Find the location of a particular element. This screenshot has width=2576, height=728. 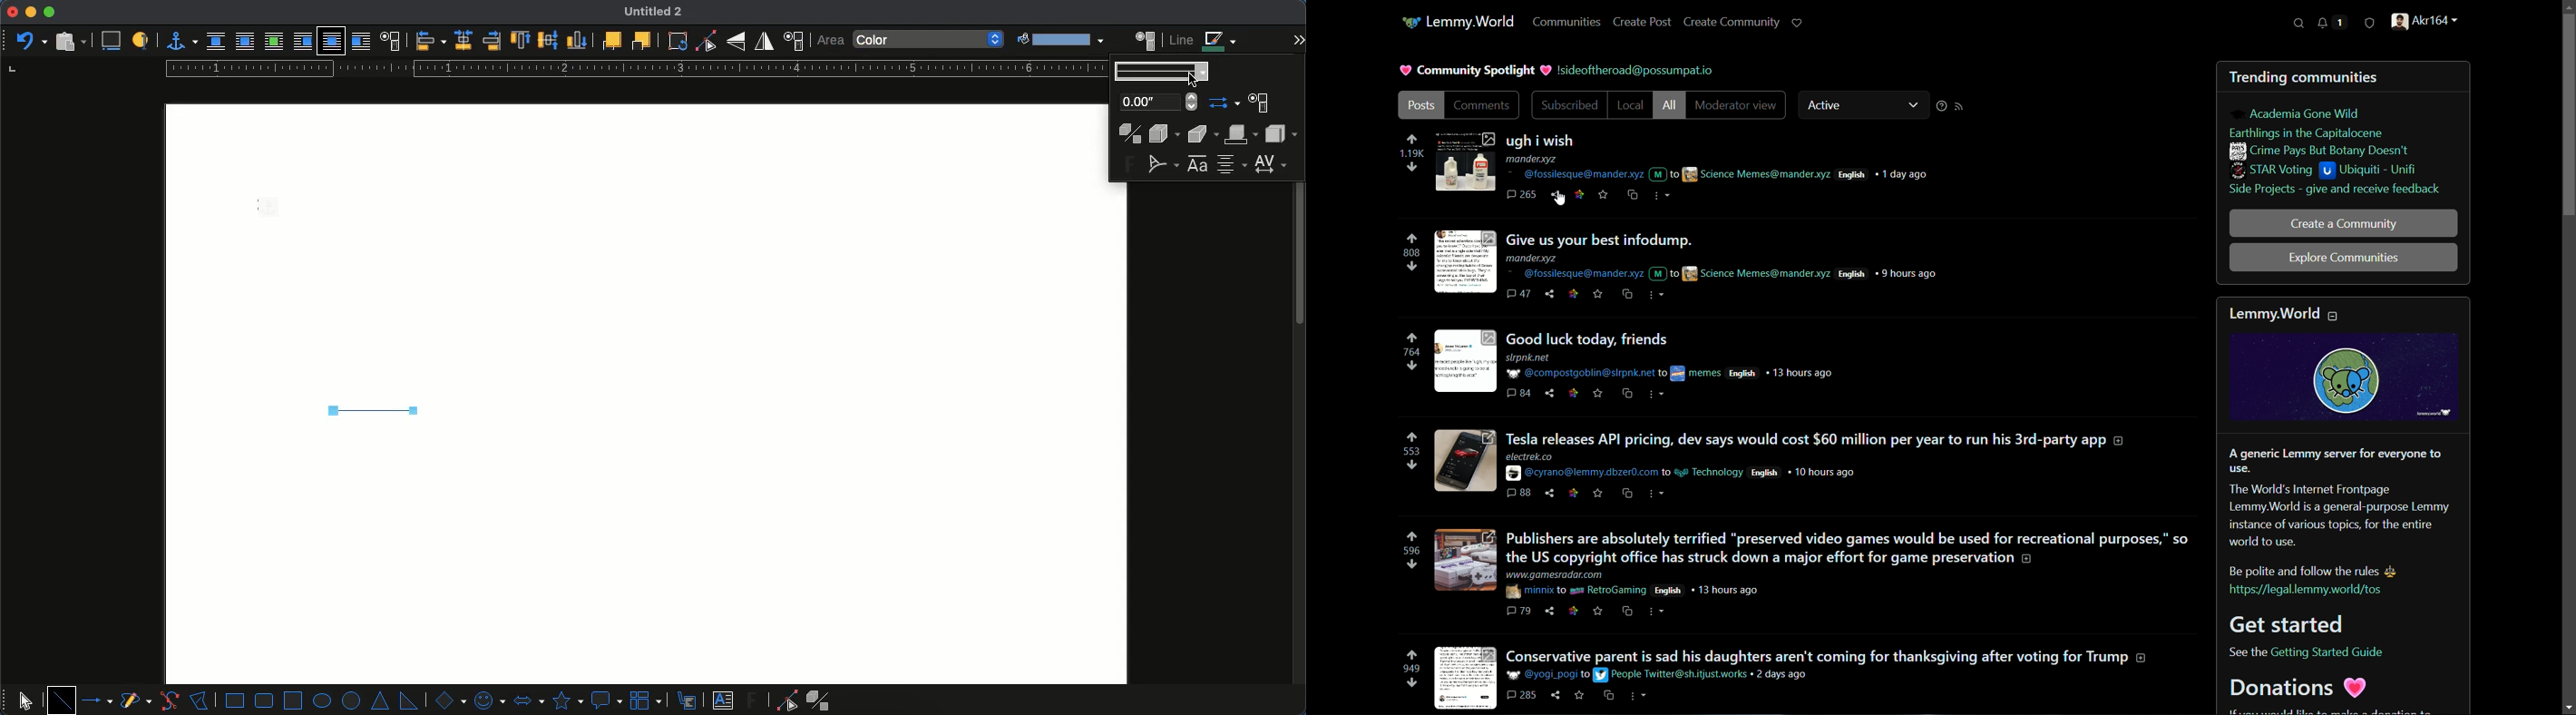

parallel is located at coordinates (245, 41).